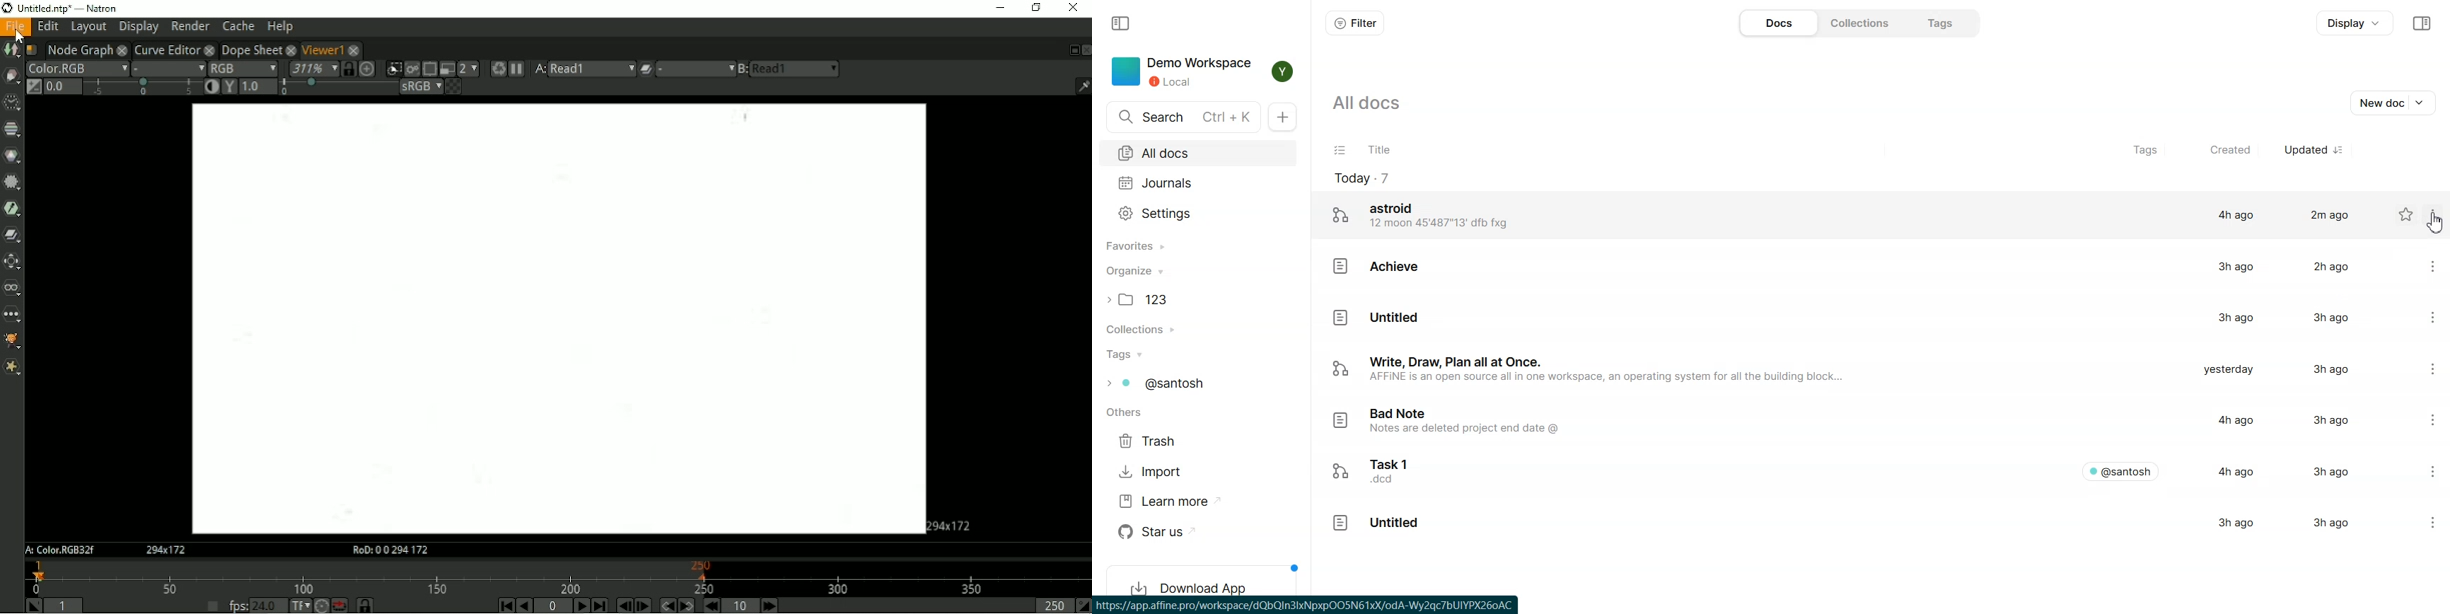  What do you see at coordinates (2420, 368) in the screenshot?
I see `Settings` at bounding box center [2420, 368].